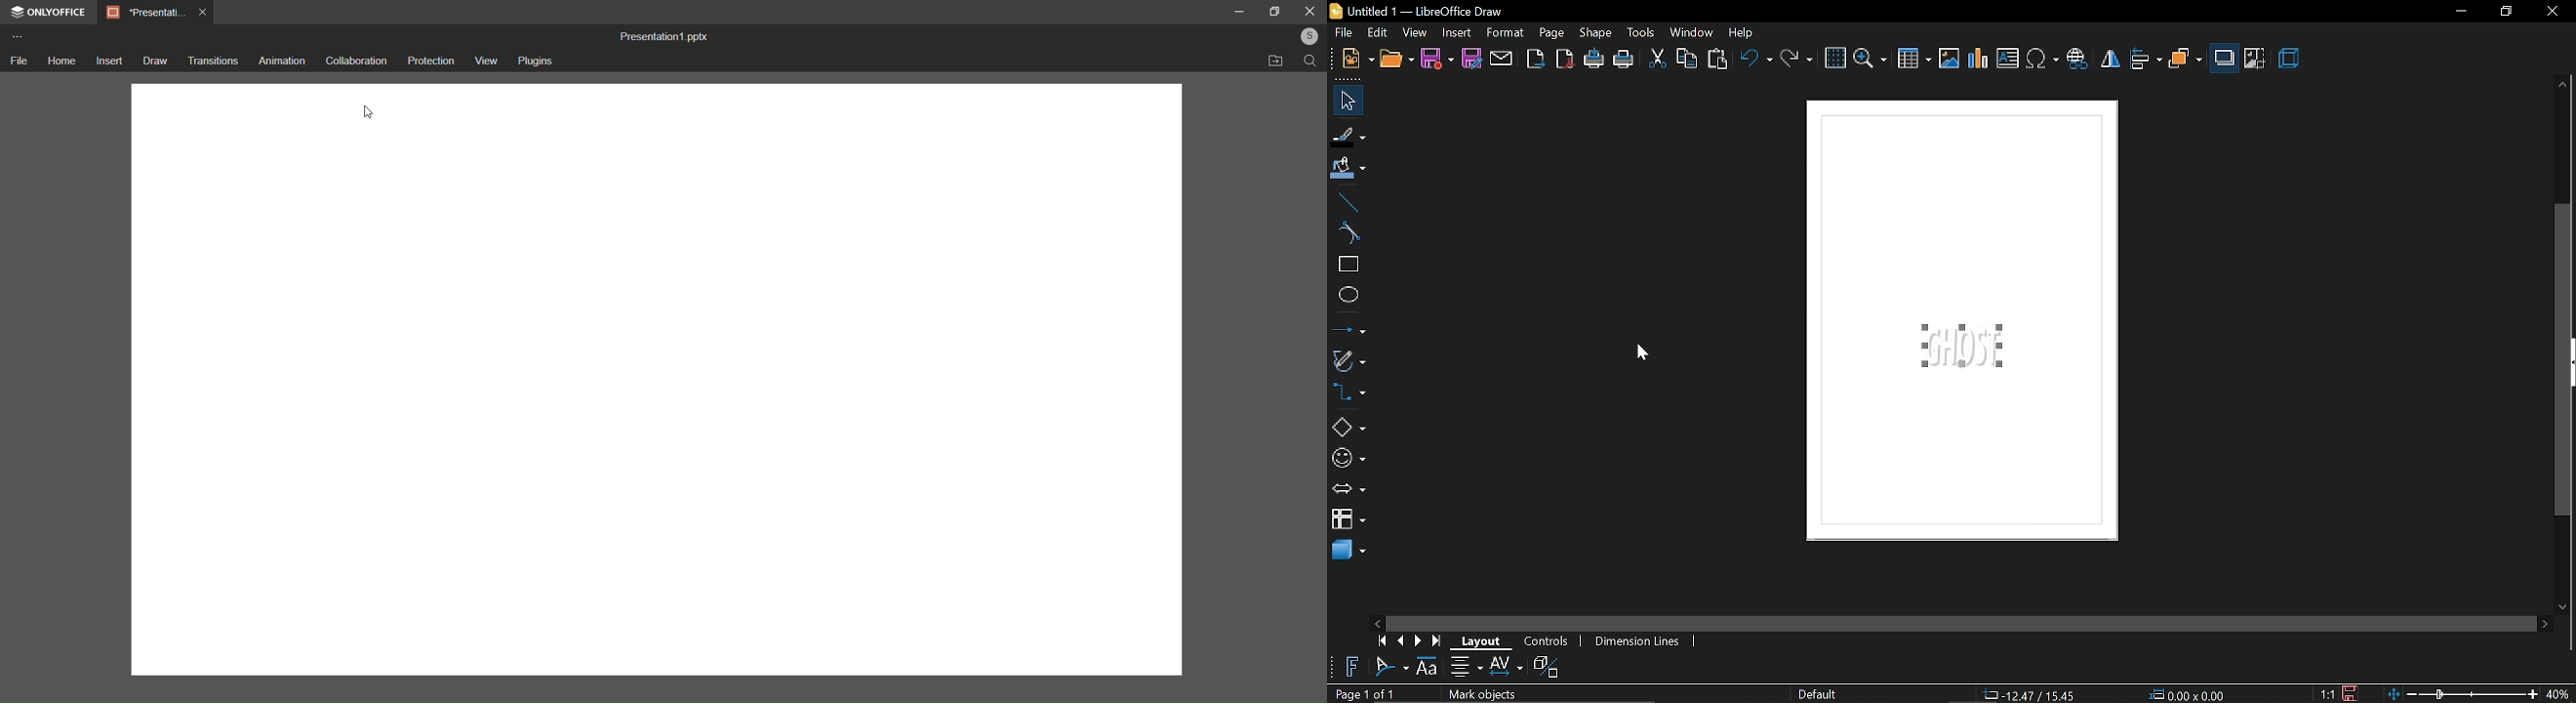 The image size is (2576, 728). Describe the element at coordinates (1345, 668) in the screenshot. I see `Insert fontwork` at that location.